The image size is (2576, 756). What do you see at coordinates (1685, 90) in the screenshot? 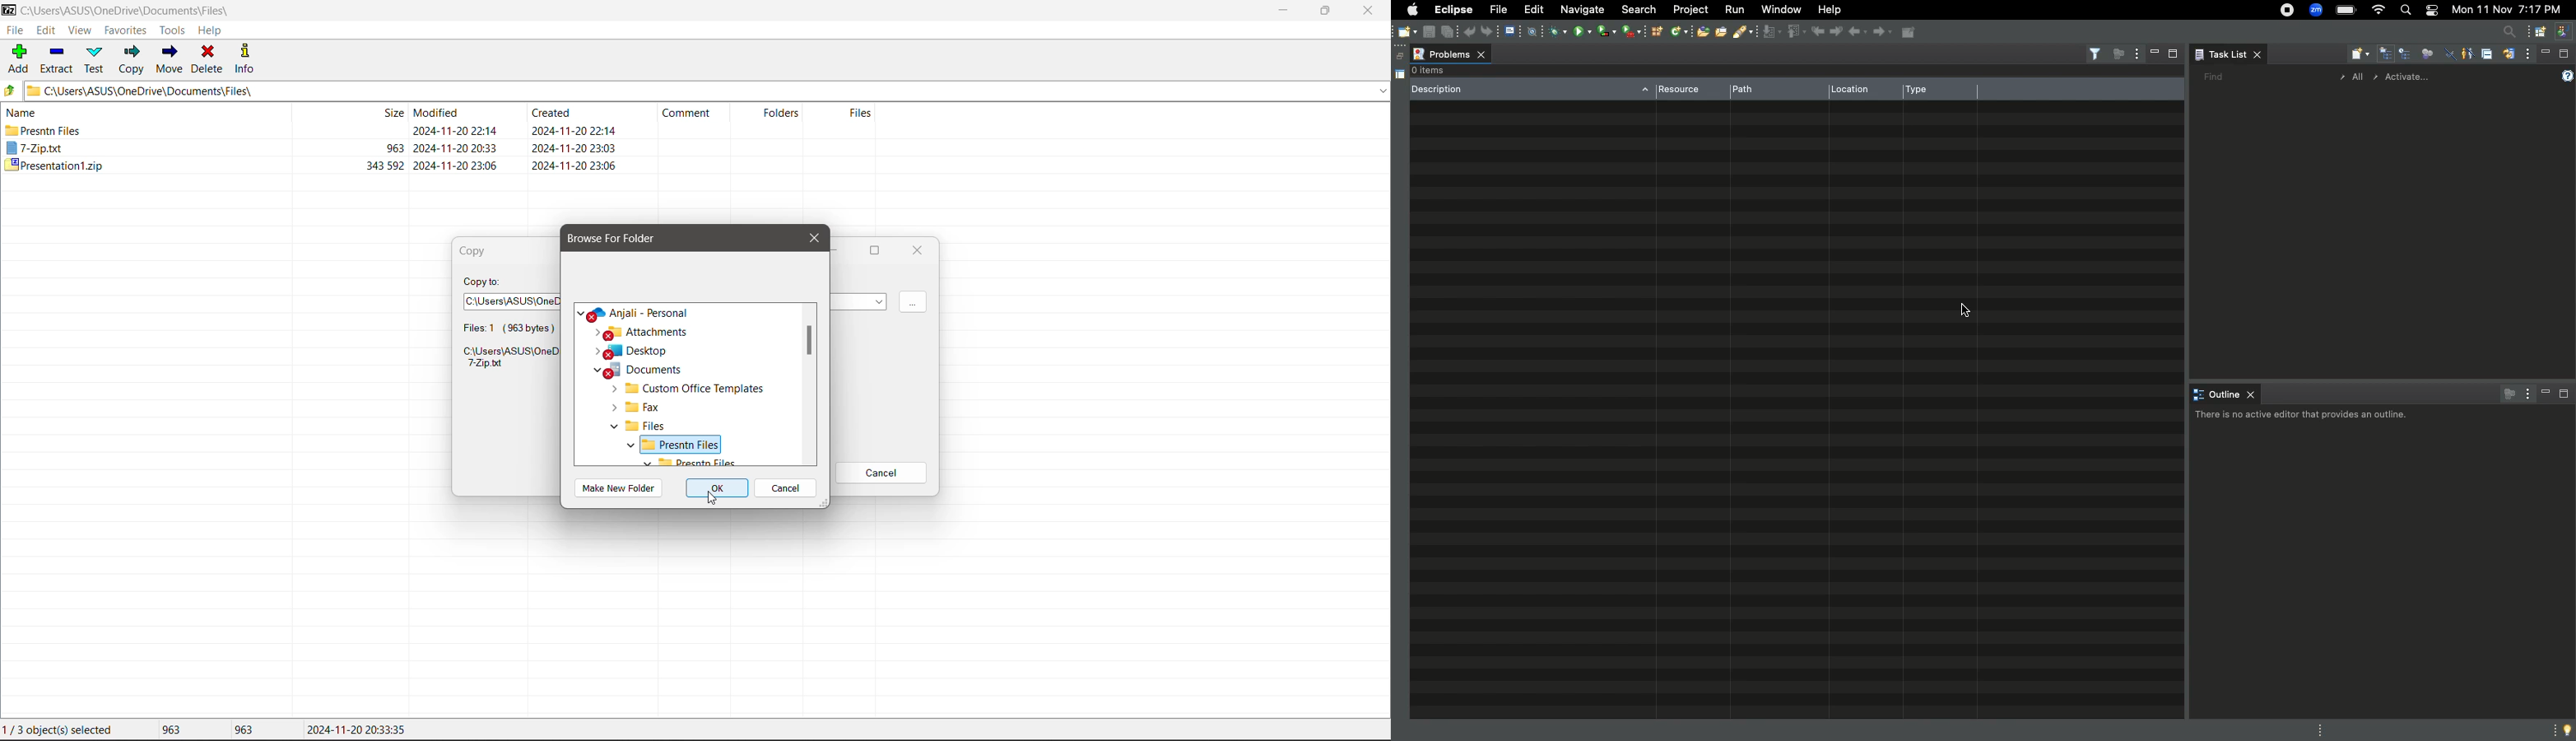
I see `Resource` at bounding box center [1685, 90].